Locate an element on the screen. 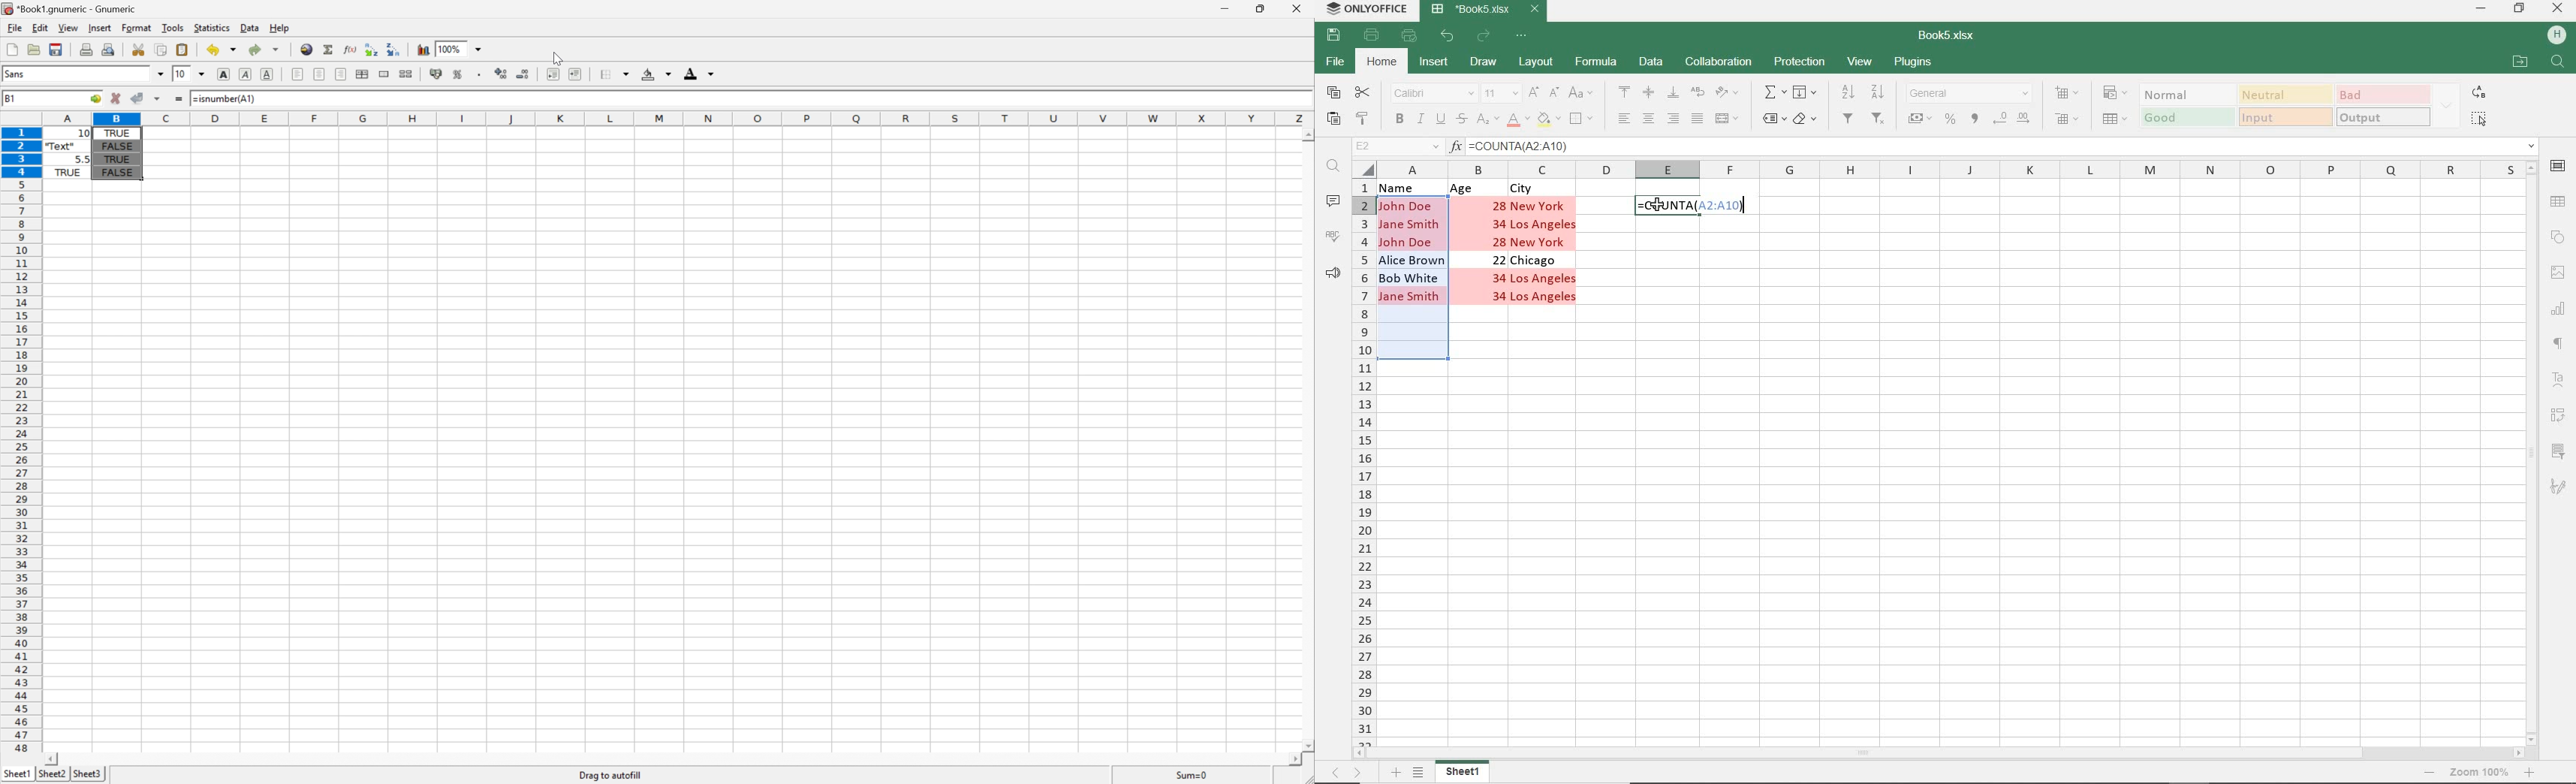 This screenshot has width=2576, height=784. CONDITIONAL FORMATTING is located at coordinates (2114, 92).